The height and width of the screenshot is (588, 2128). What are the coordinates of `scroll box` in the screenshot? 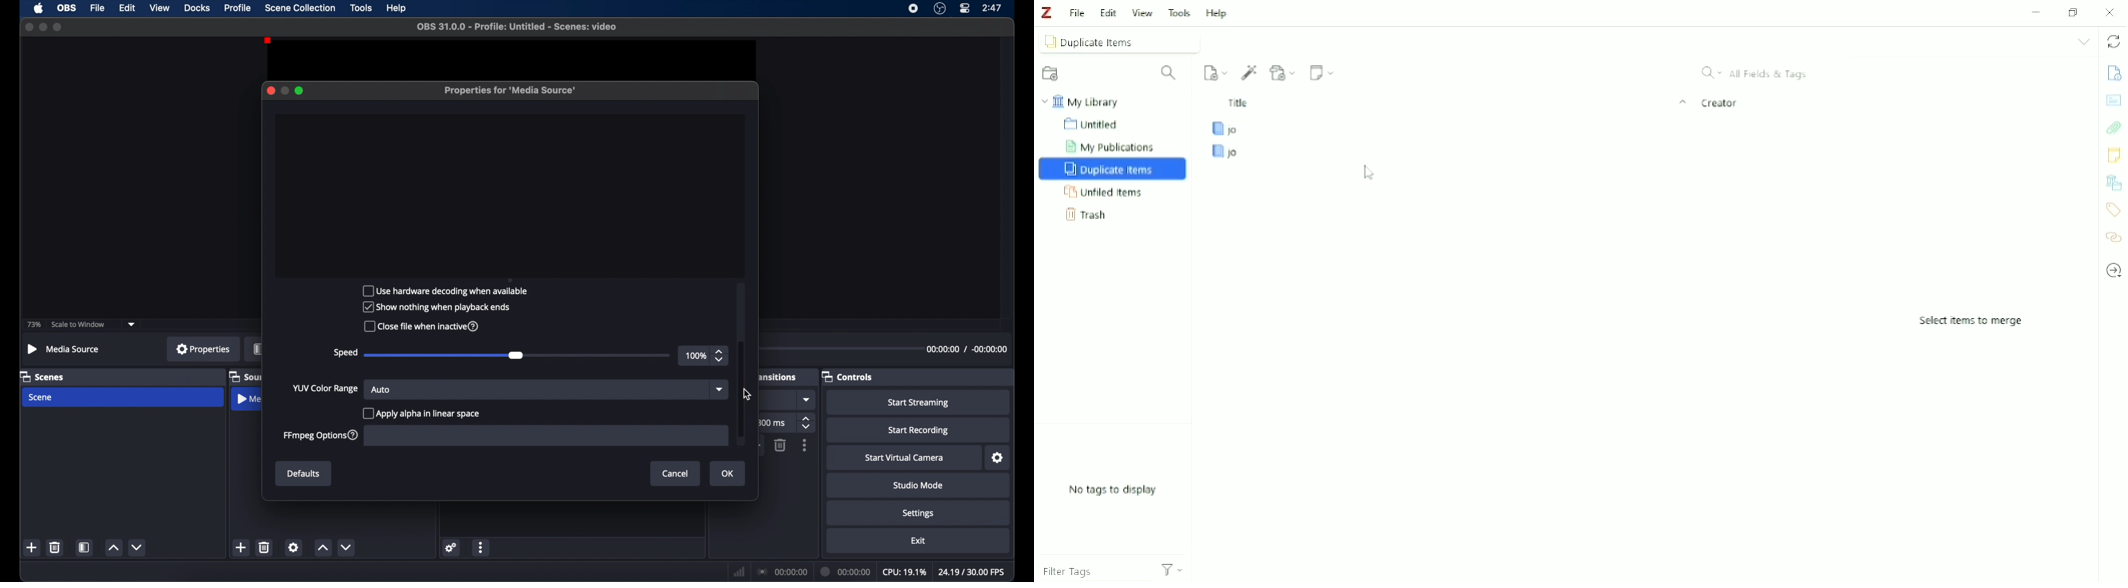 It's located at (741, 360).